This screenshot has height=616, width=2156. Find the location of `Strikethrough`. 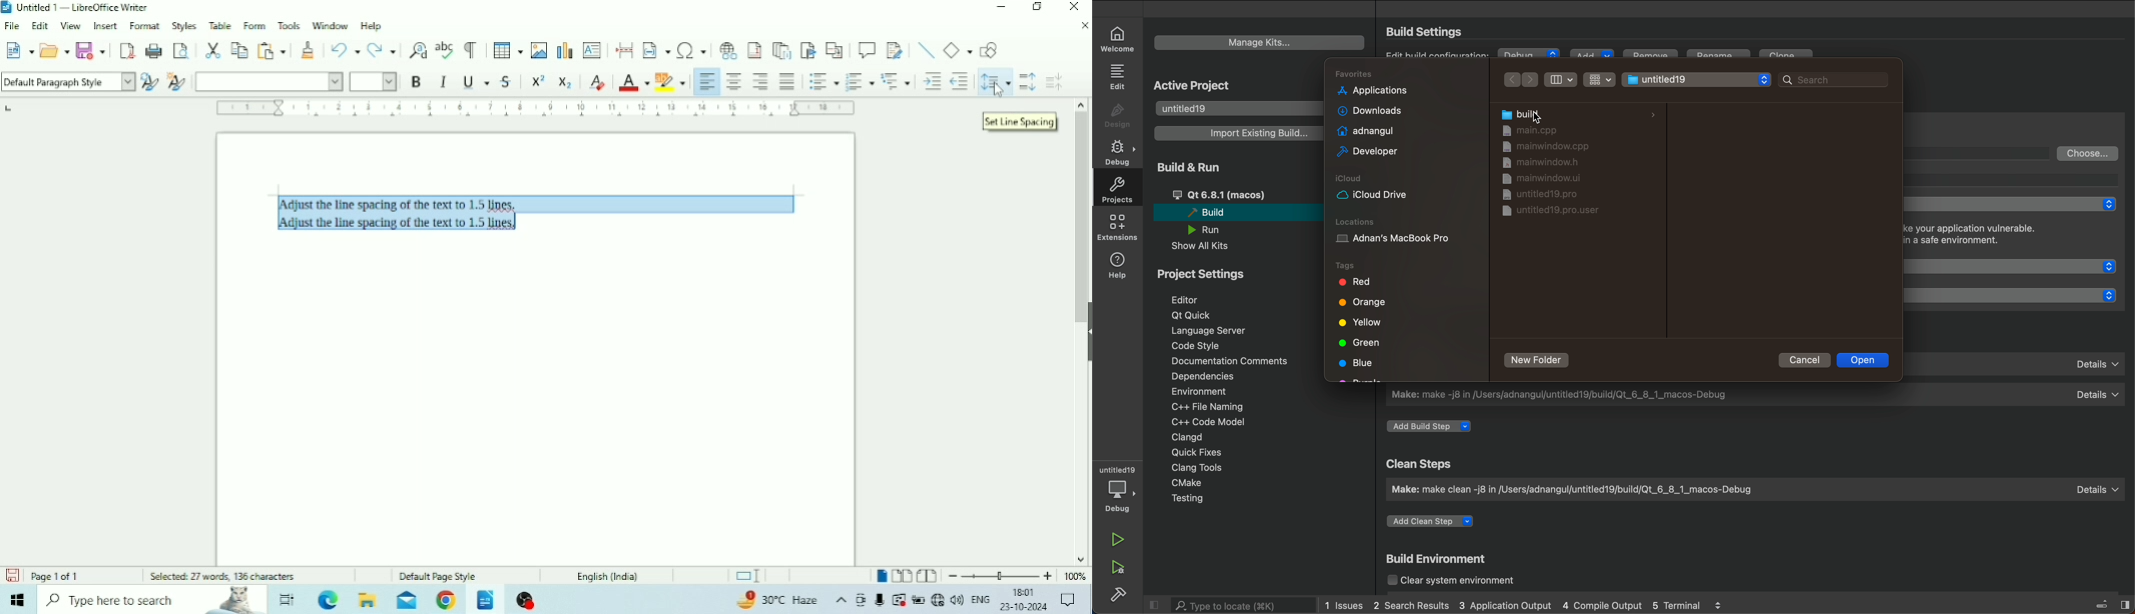

Strikethrough is located at coordinates (506, 82).